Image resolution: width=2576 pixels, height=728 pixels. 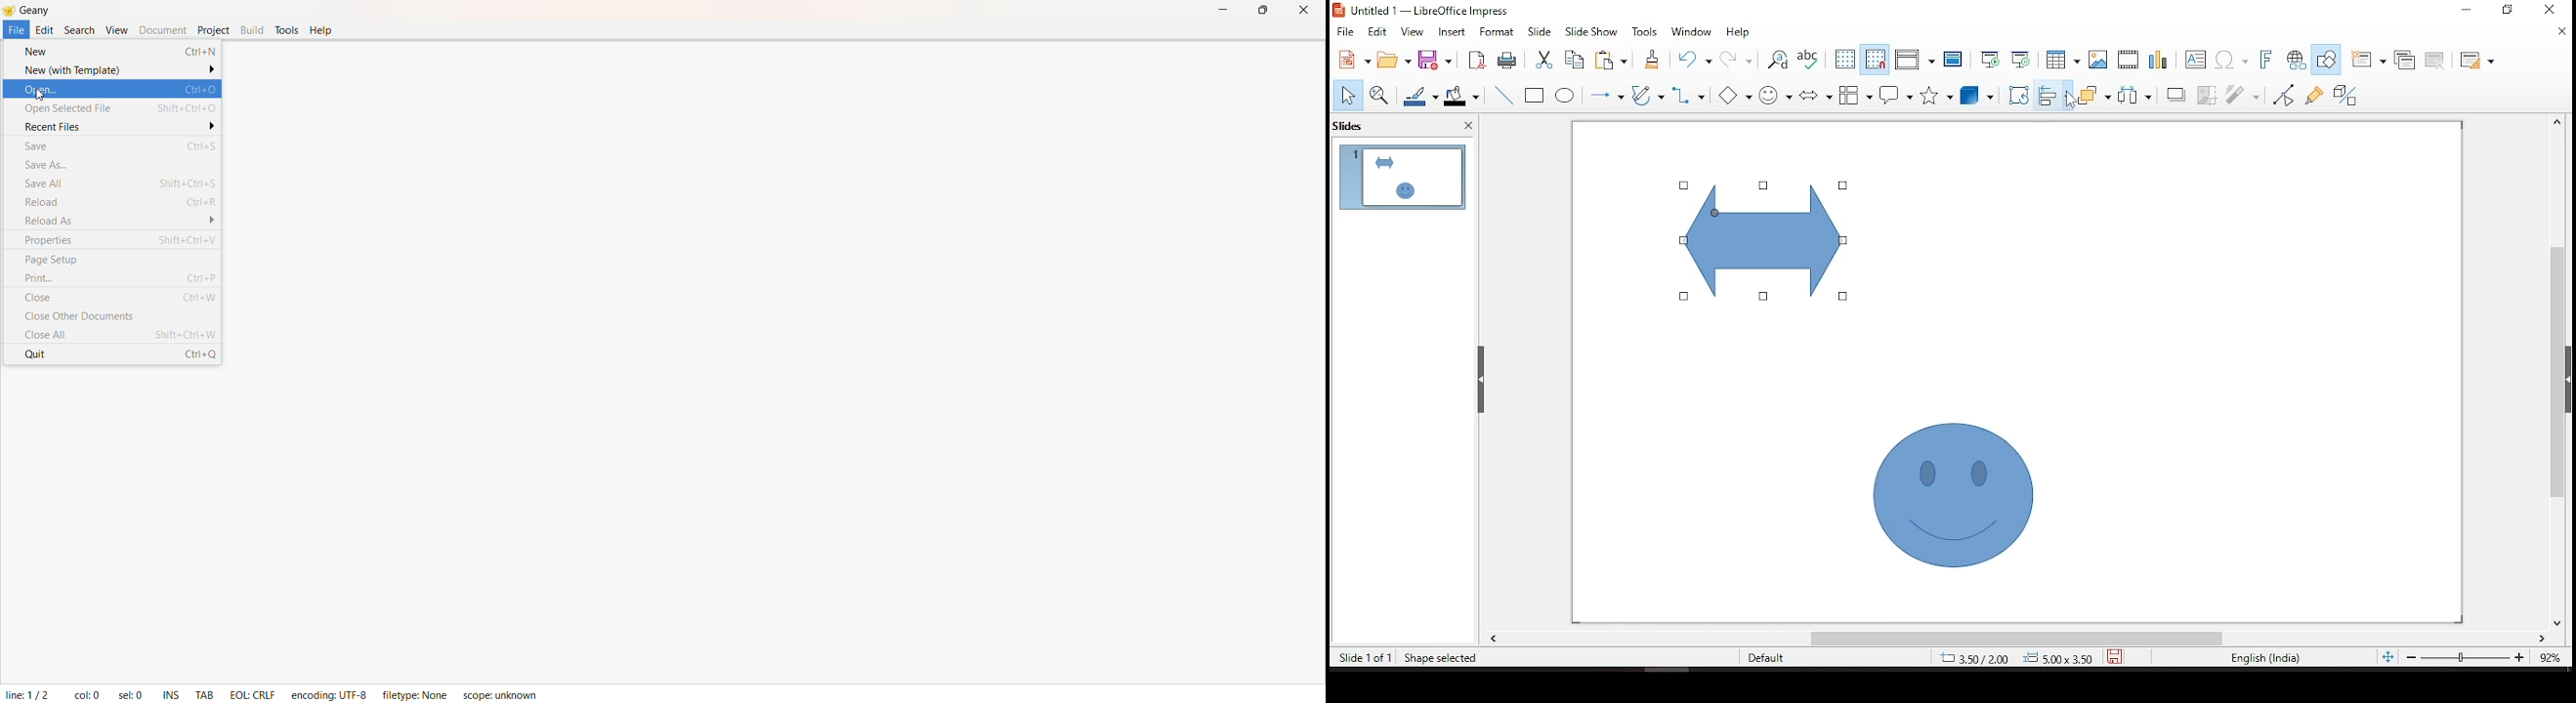 I want to click on sel: 0, so click(x=130, y=694).